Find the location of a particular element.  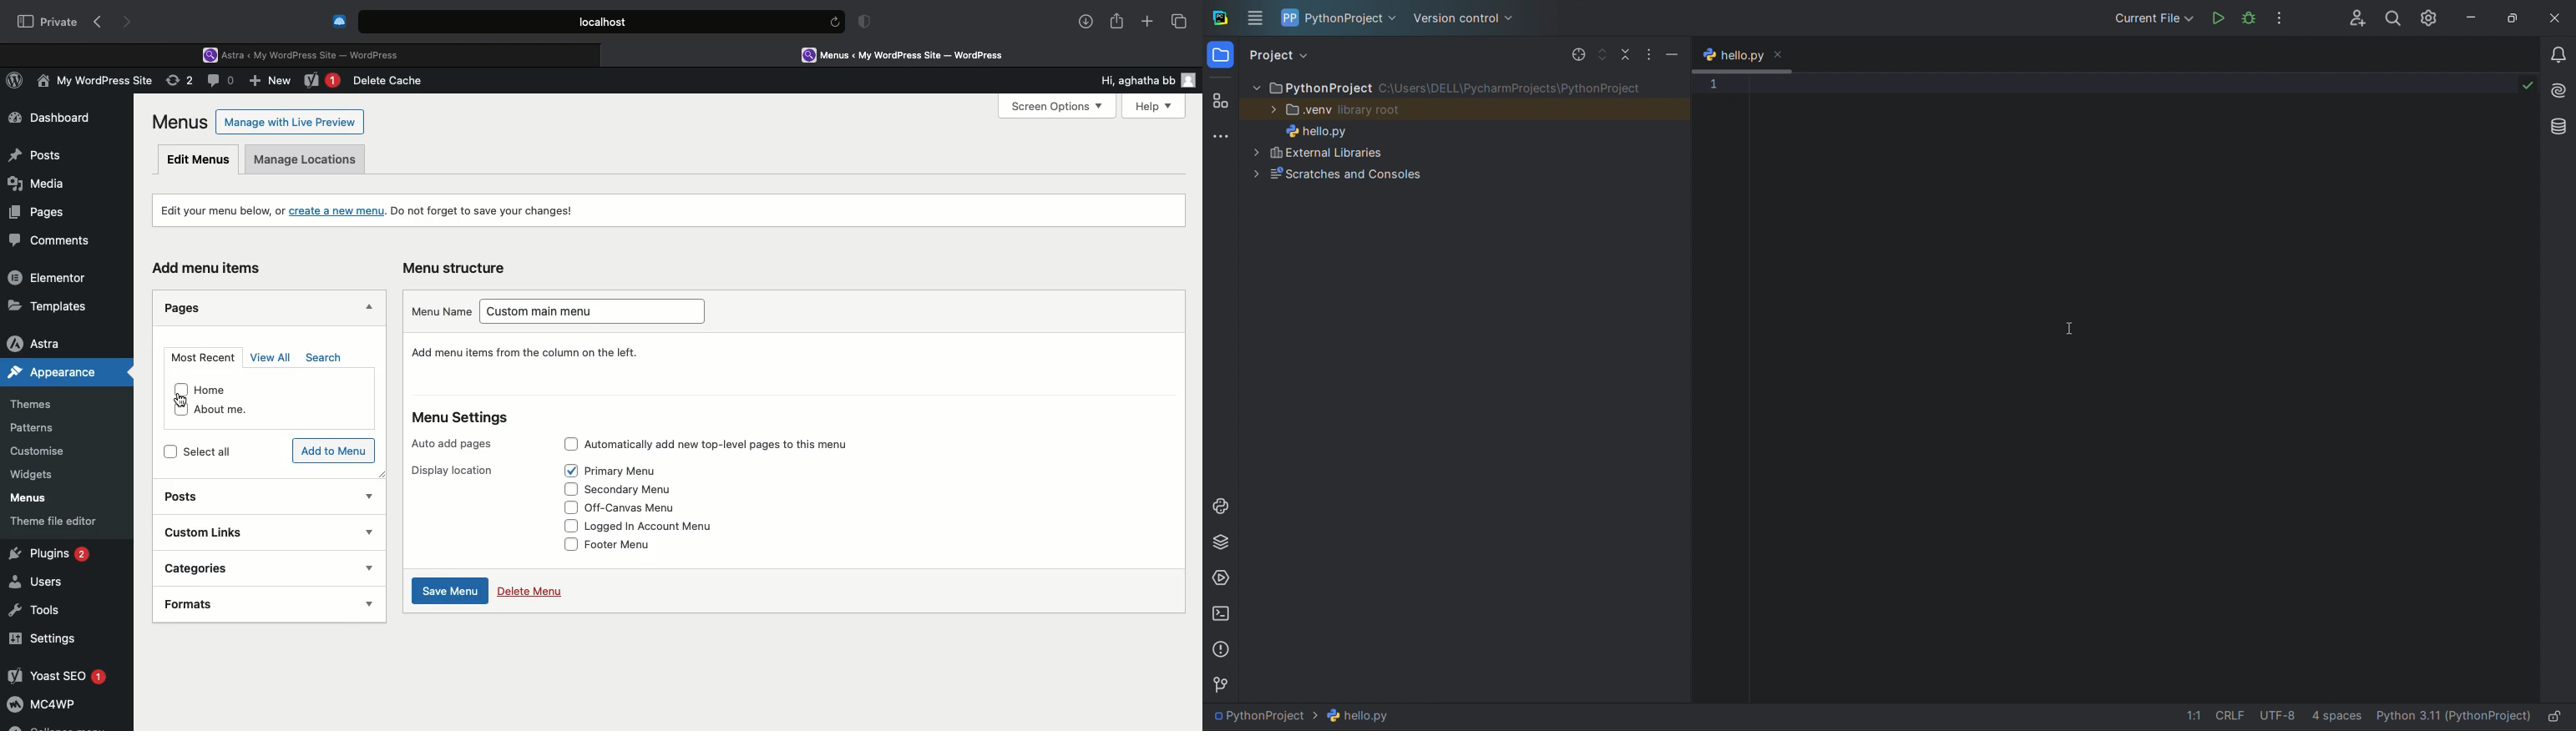

New is located at coordinates (272, 83).